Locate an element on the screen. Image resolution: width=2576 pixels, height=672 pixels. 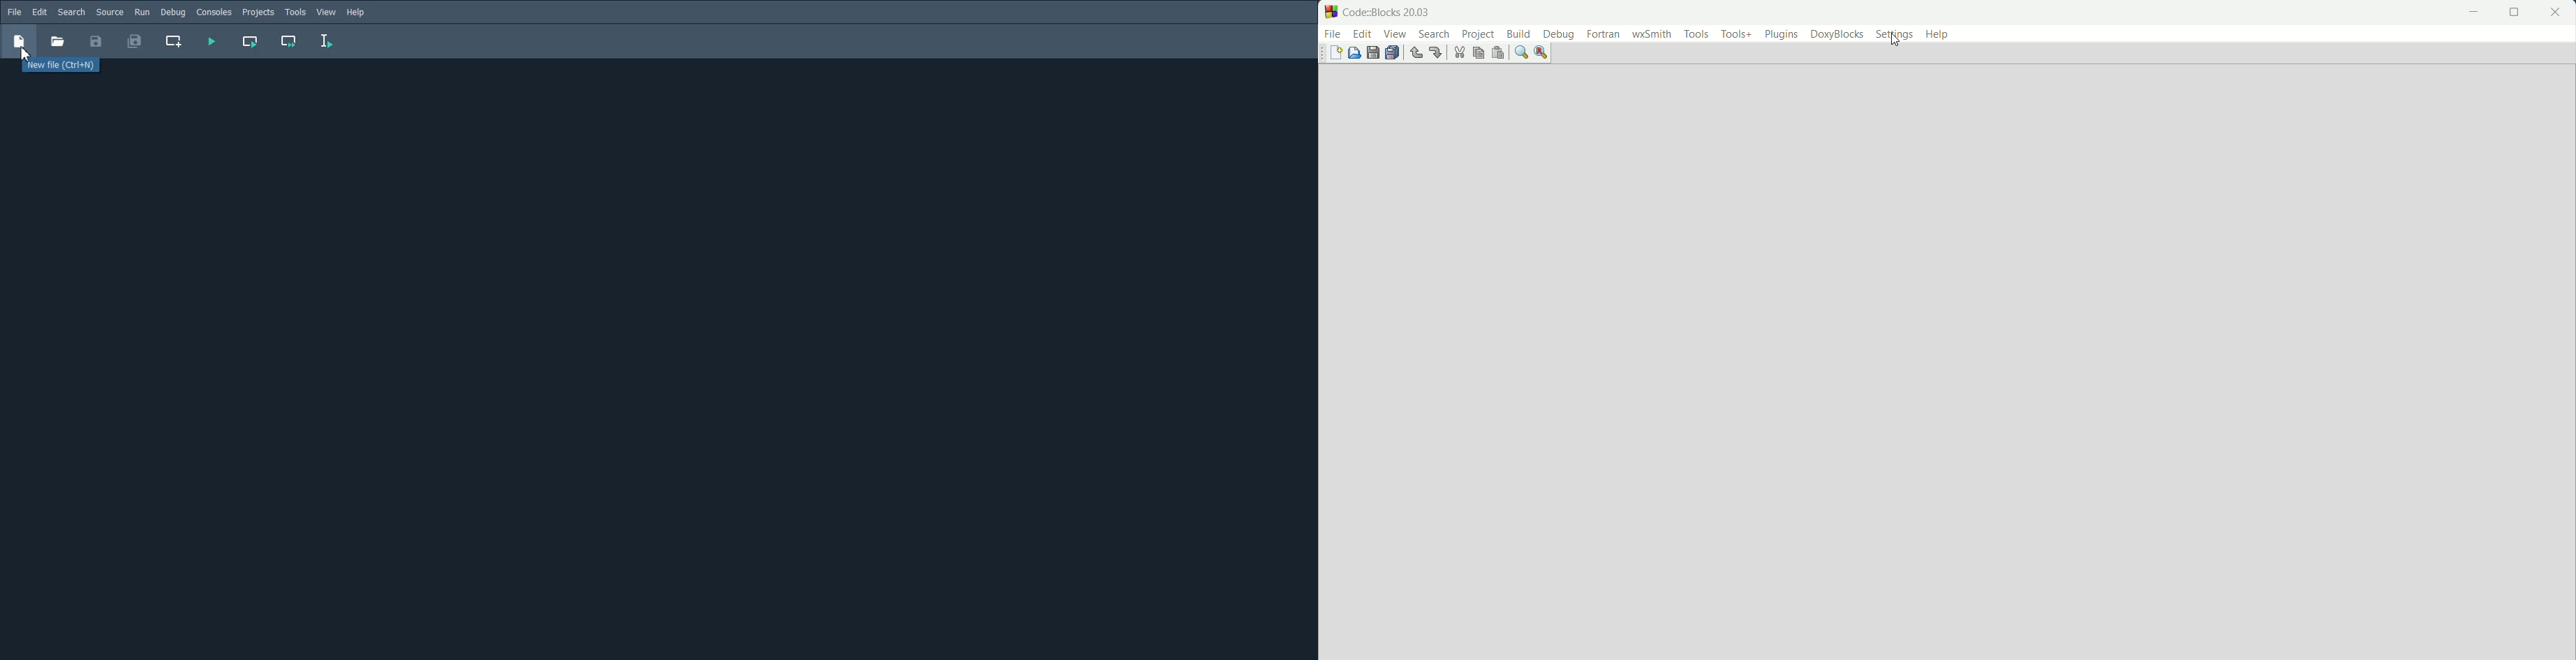
doxyblocks is located at coordinates (1837, 34).